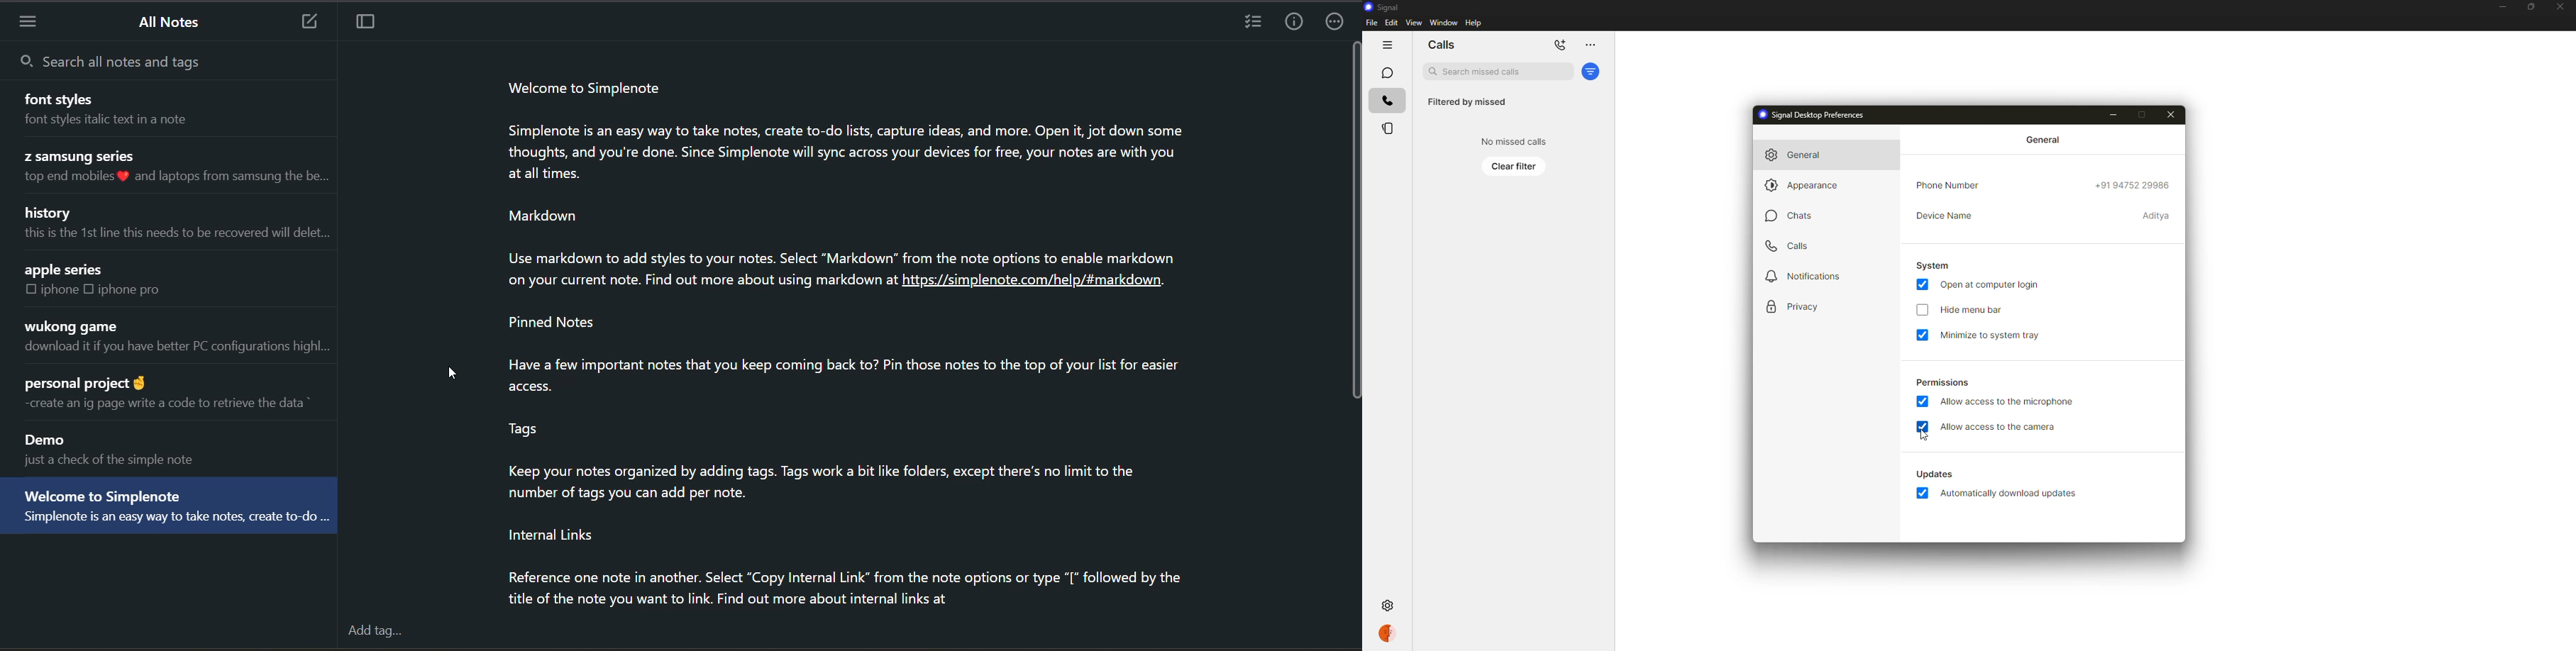 Image resolution: width=2576 pixels, height=672 pixels. I want to click on search, so click(154, 63).